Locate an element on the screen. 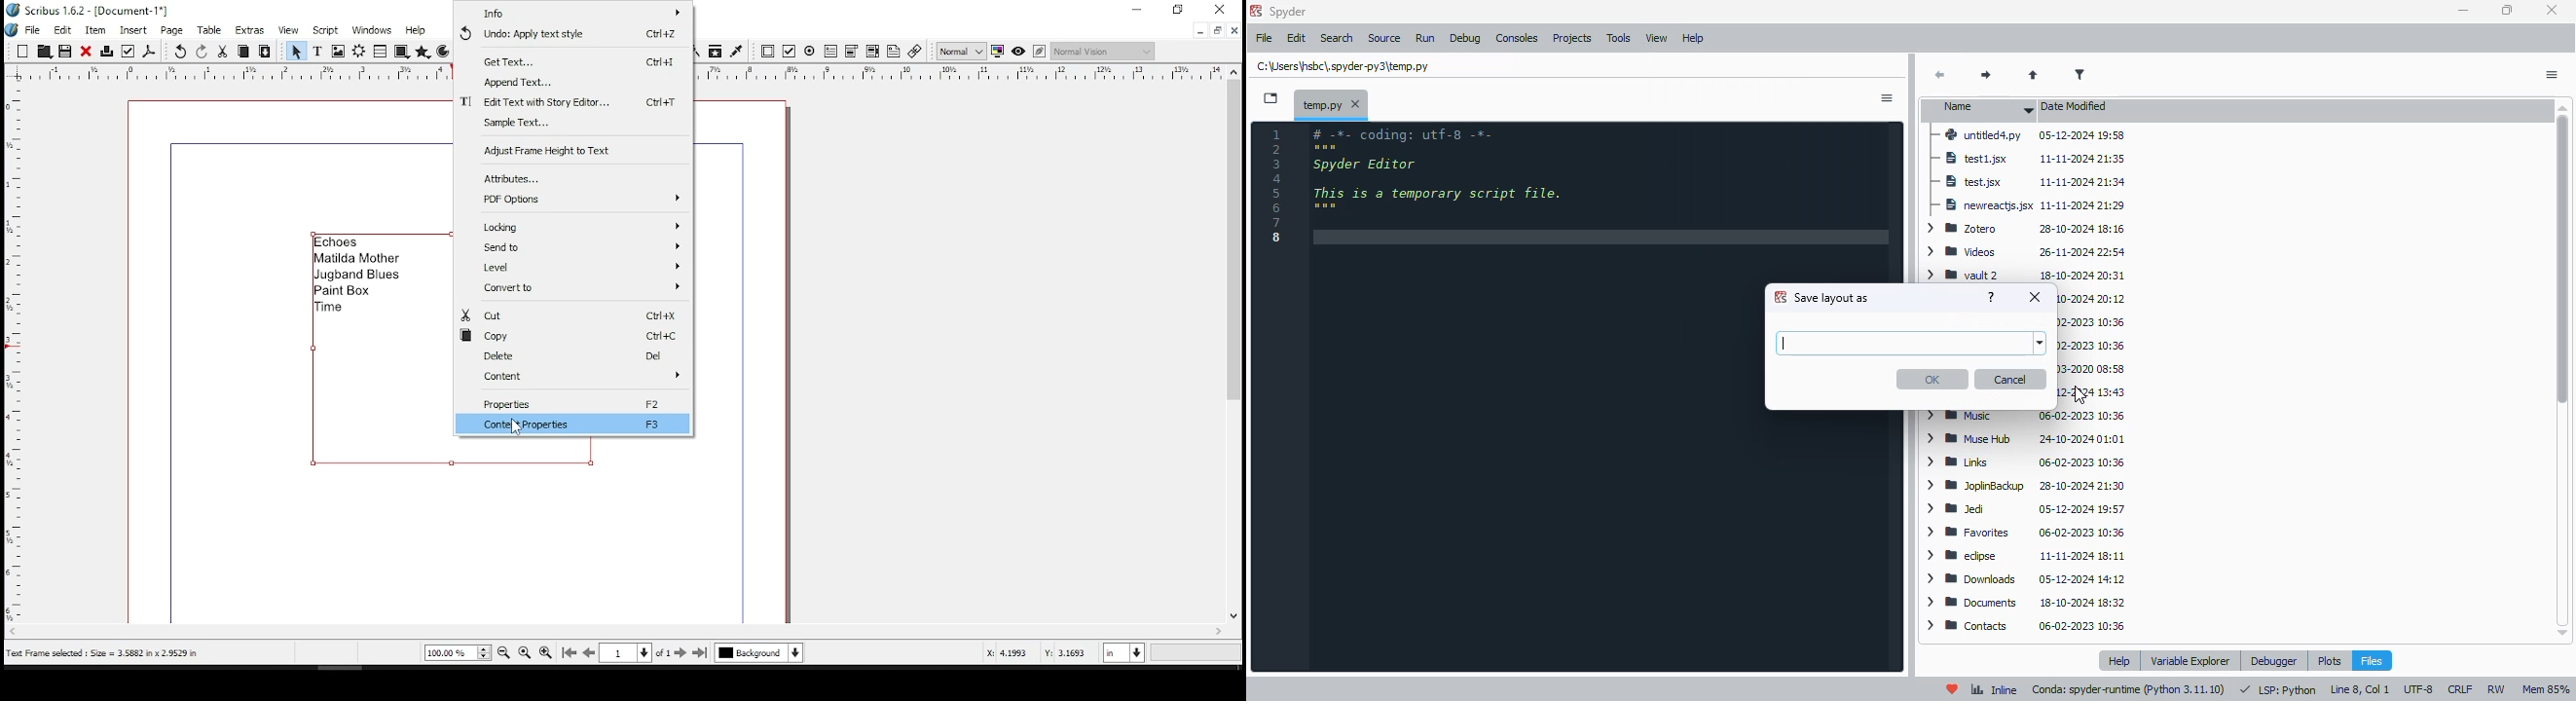 This screenshot has width=2576, height=728. plots is located at coordinates (2330, 659).